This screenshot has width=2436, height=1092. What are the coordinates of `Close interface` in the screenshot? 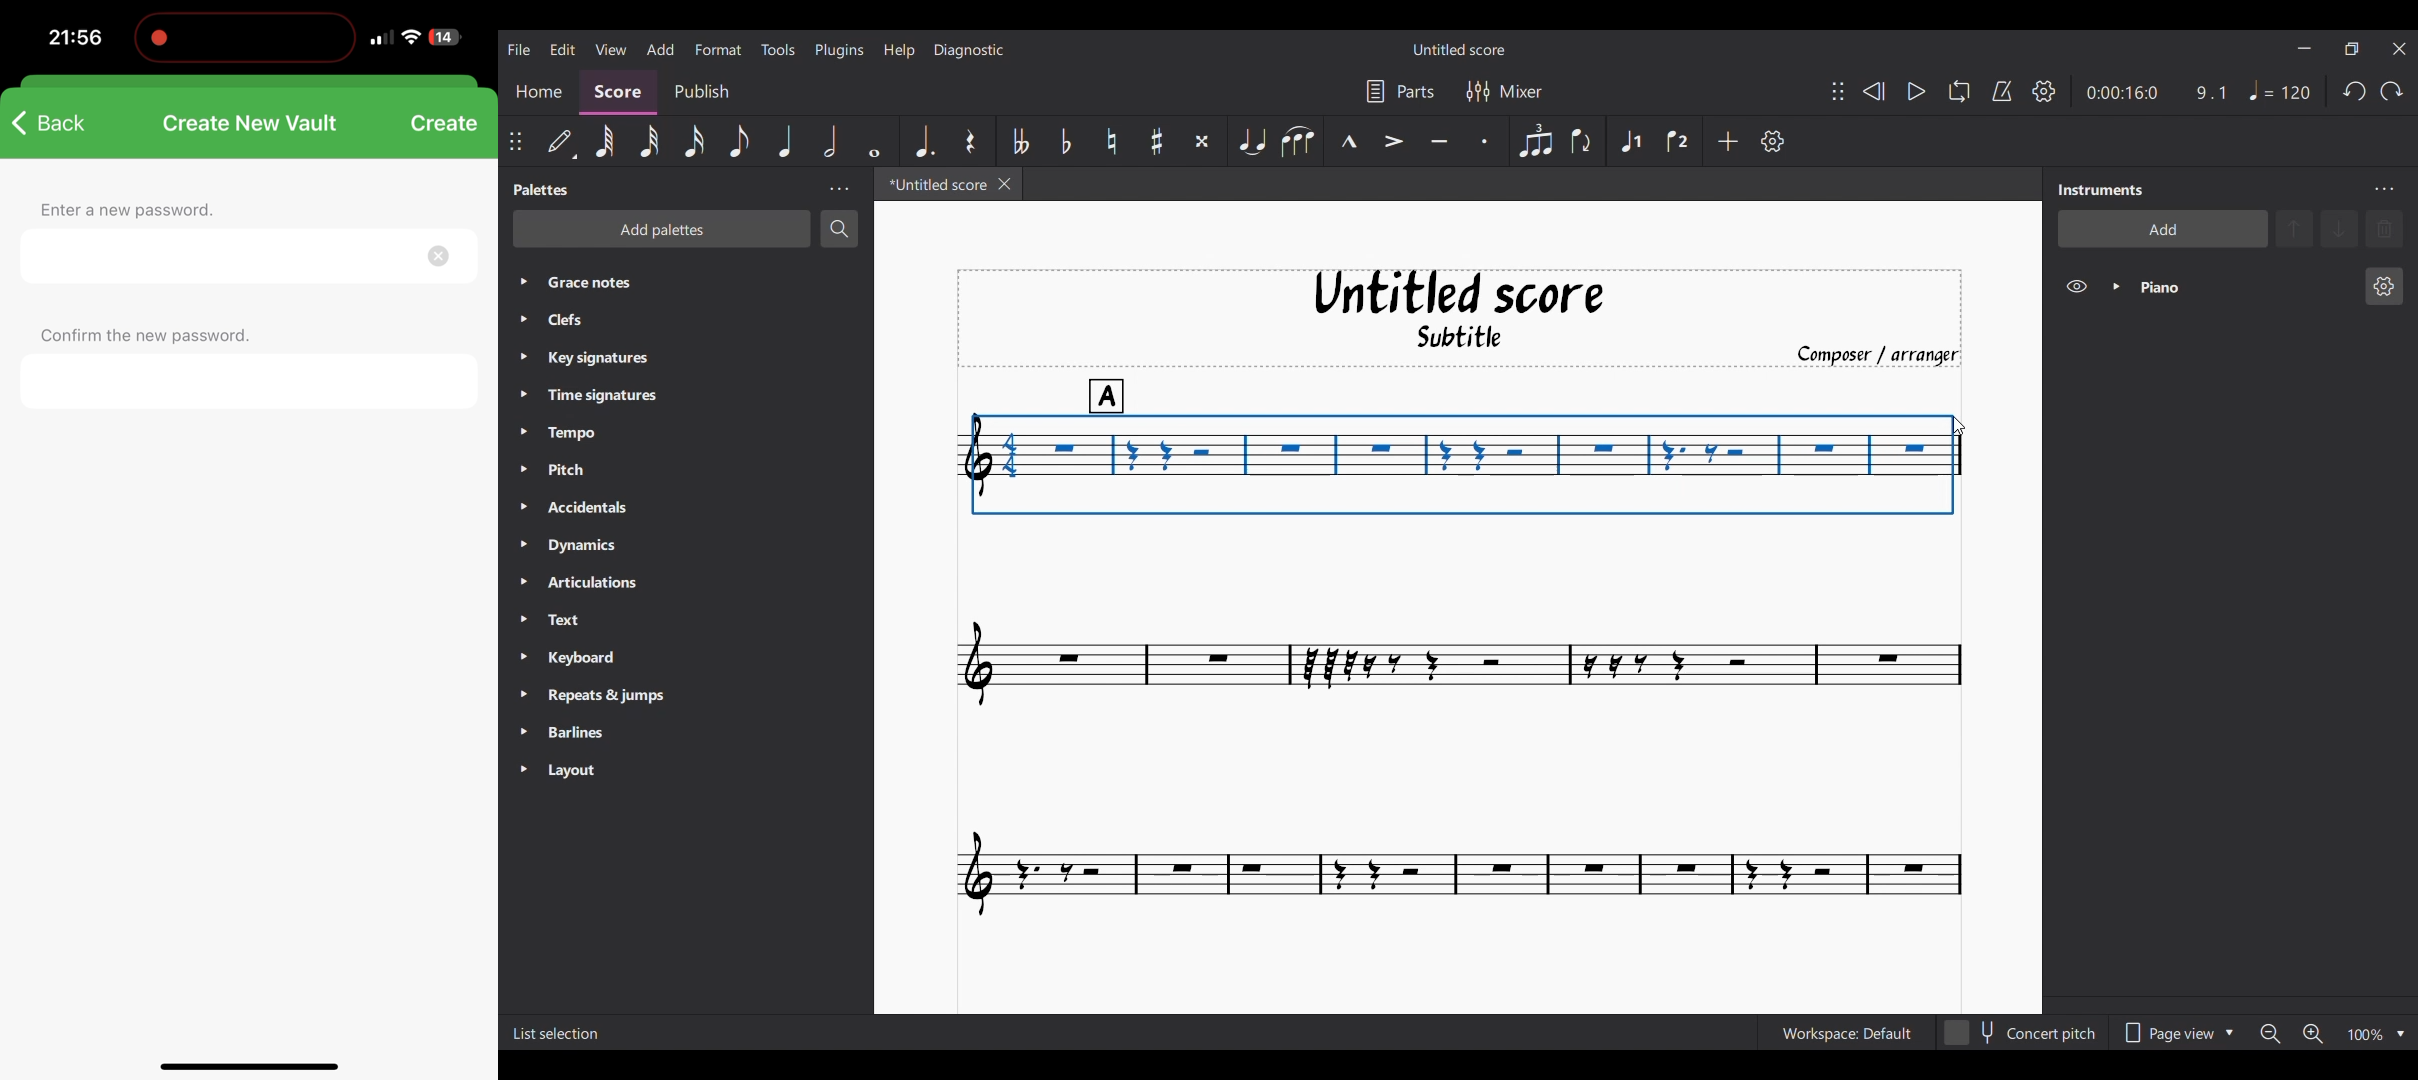 It's located at (2399, 49).